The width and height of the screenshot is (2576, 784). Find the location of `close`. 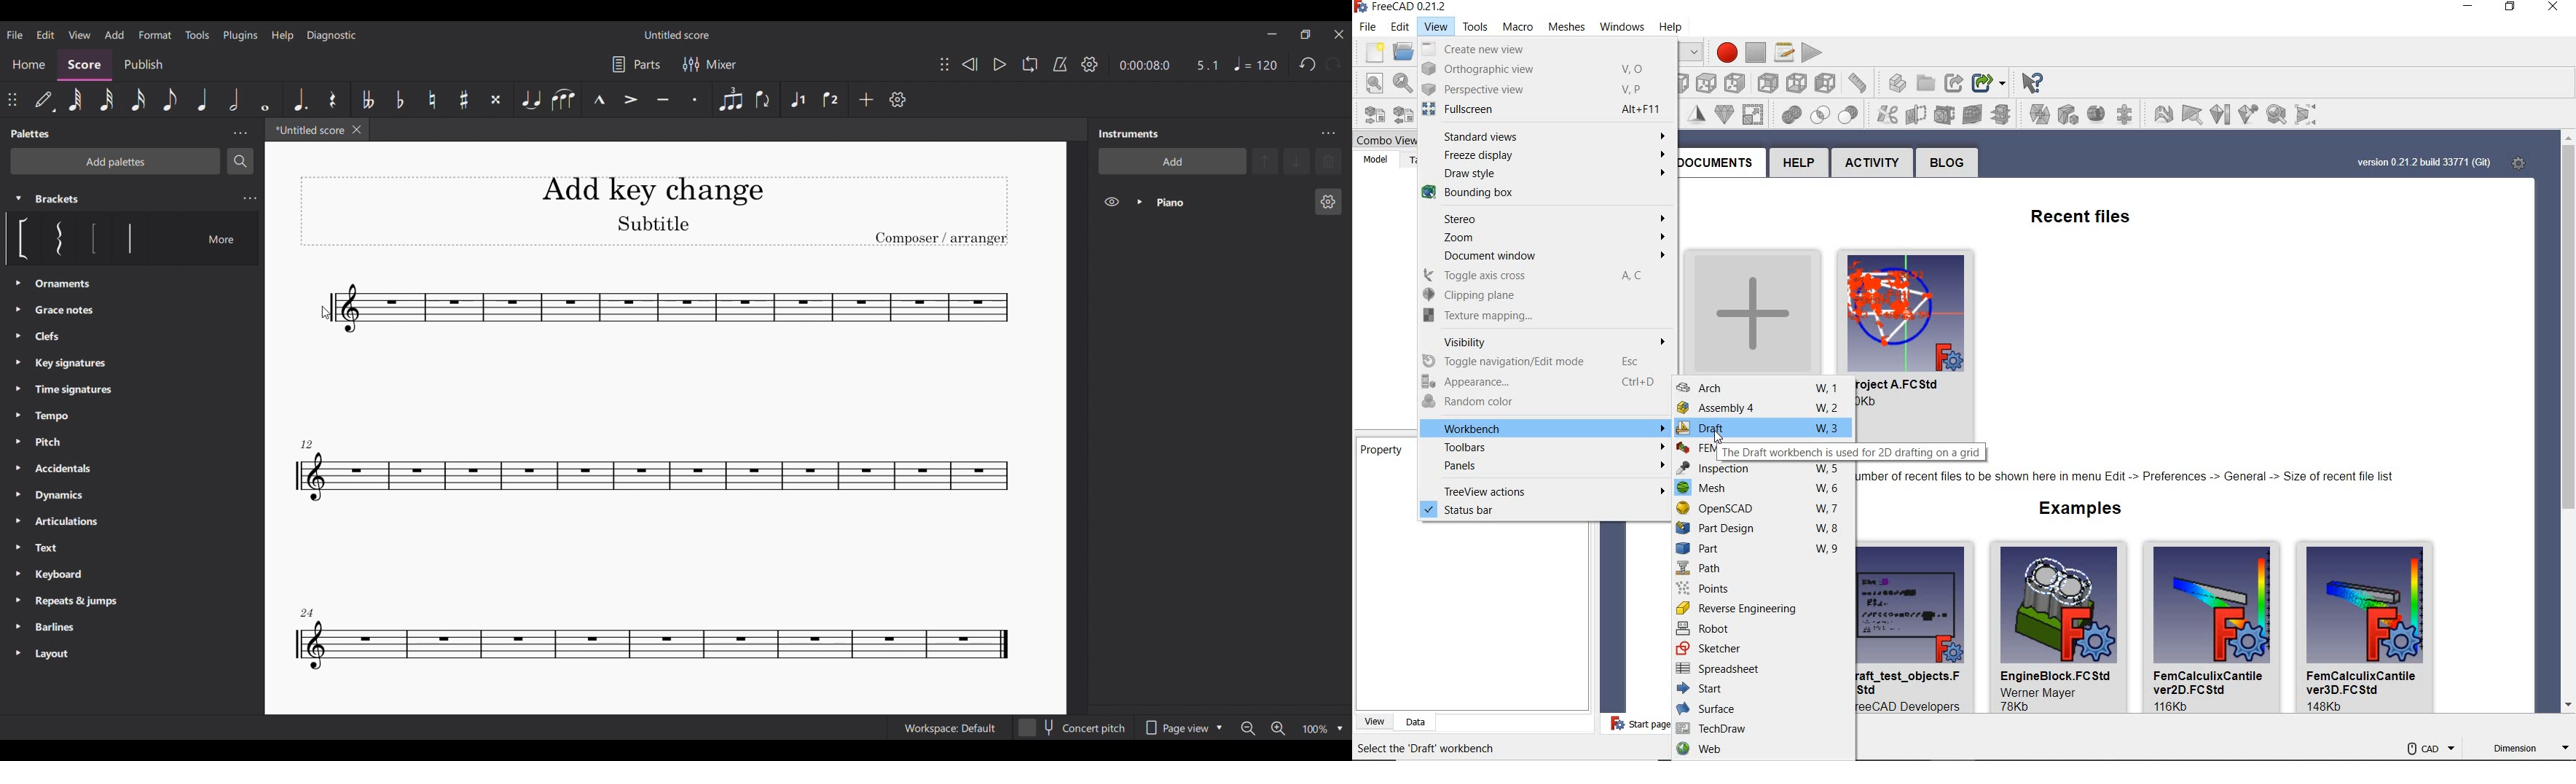

close is located at coordinates (2550, 9).